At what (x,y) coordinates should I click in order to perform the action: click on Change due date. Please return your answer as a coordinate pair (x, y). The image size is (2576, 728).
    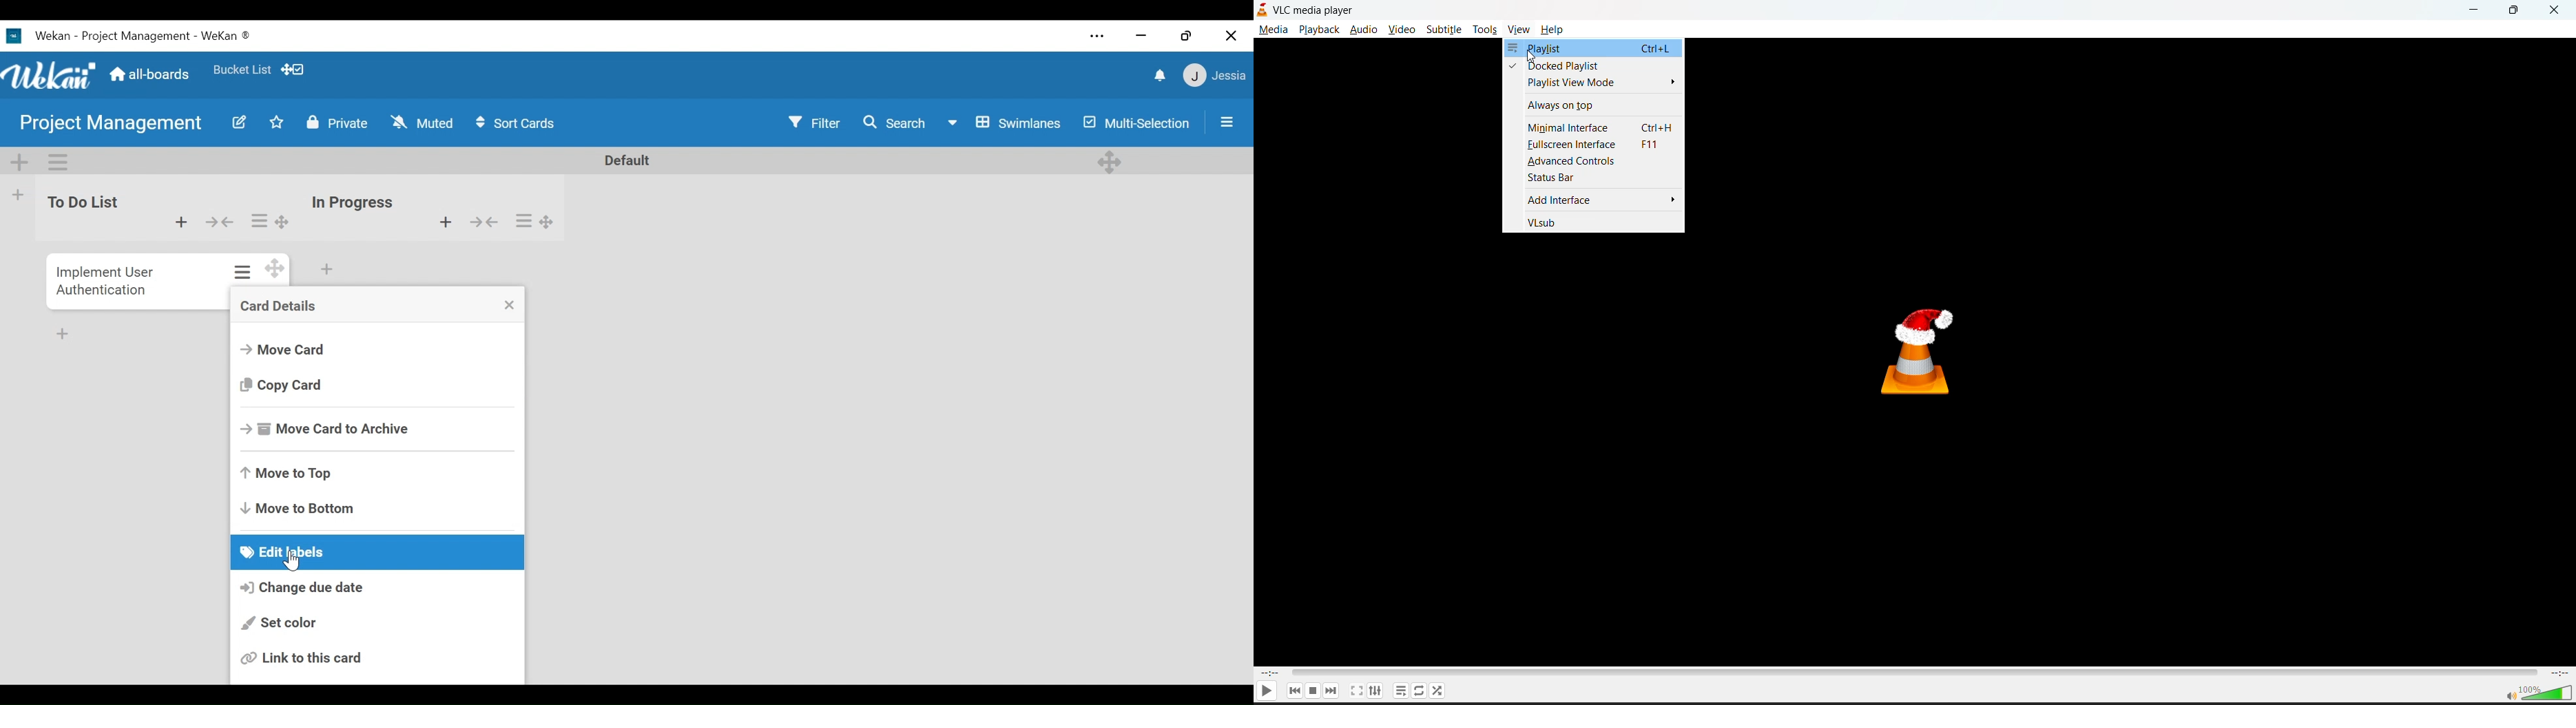
    Looking at the image, I should click on (304, 589).